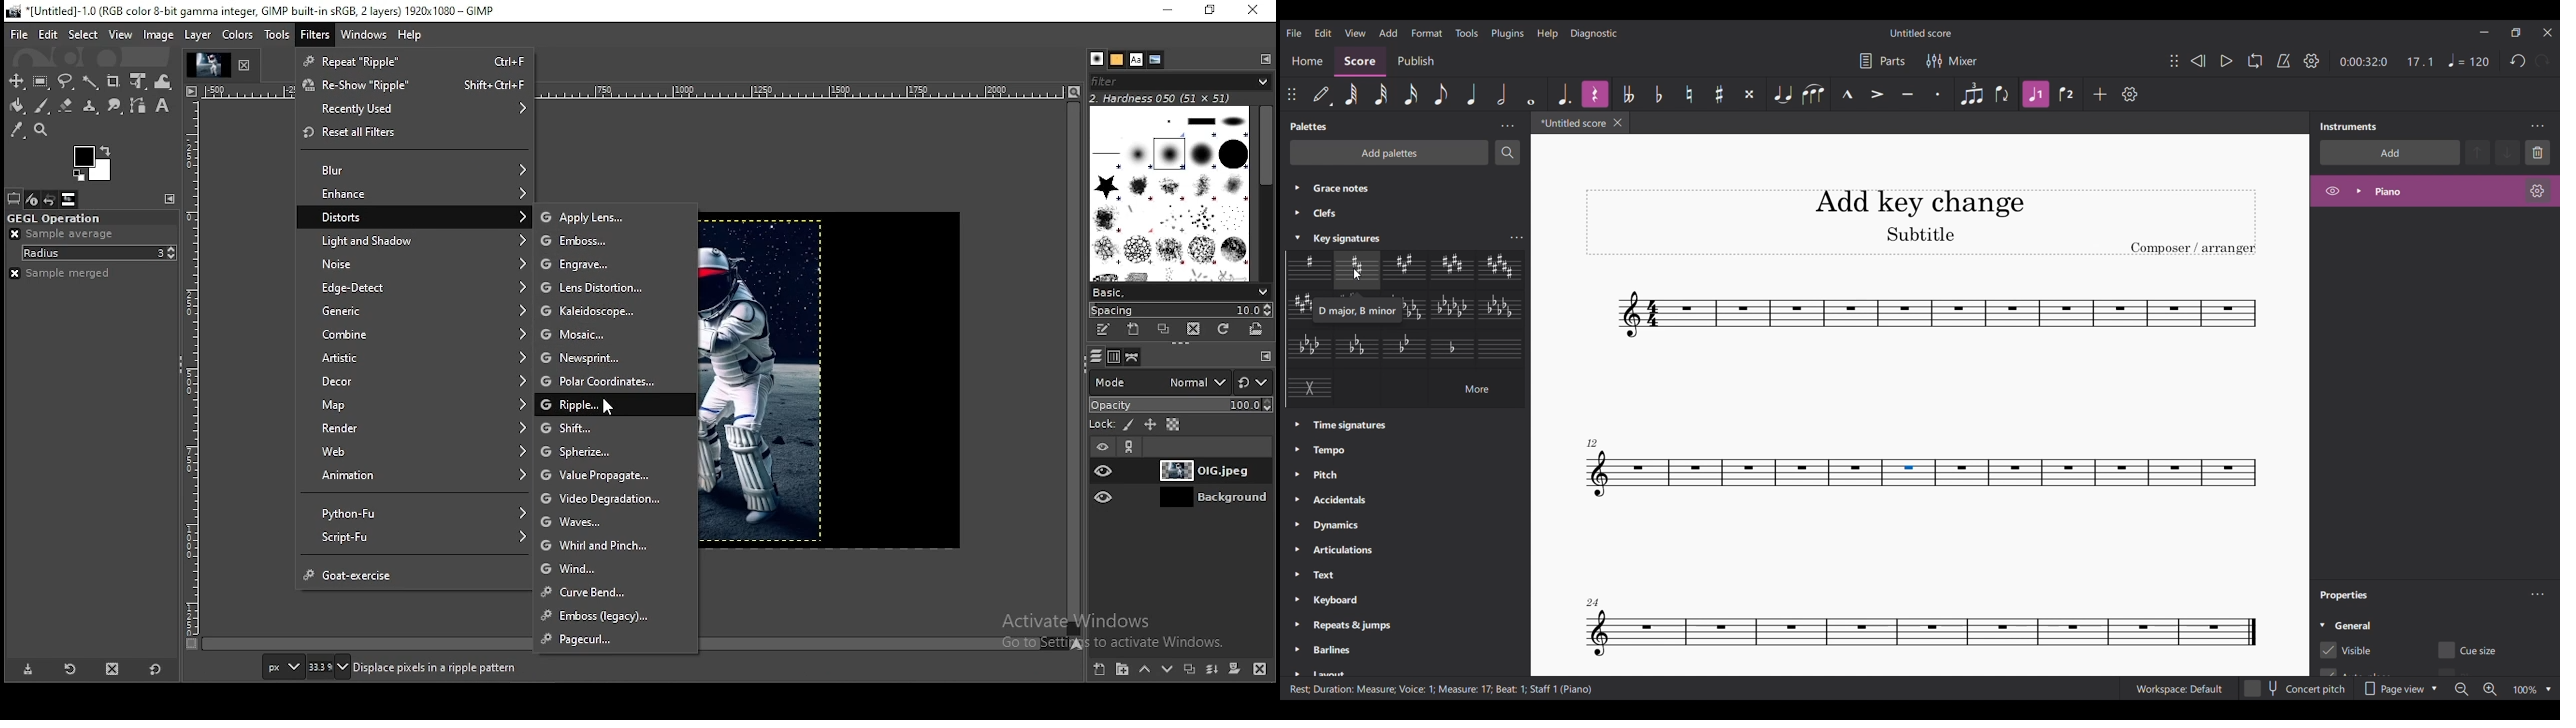 The height and width of the screenshot is (728, 2576). What do you see at coordinates (1502, 94) in the screenshot?
I see `Half note` at bounding box center [1502, 94].